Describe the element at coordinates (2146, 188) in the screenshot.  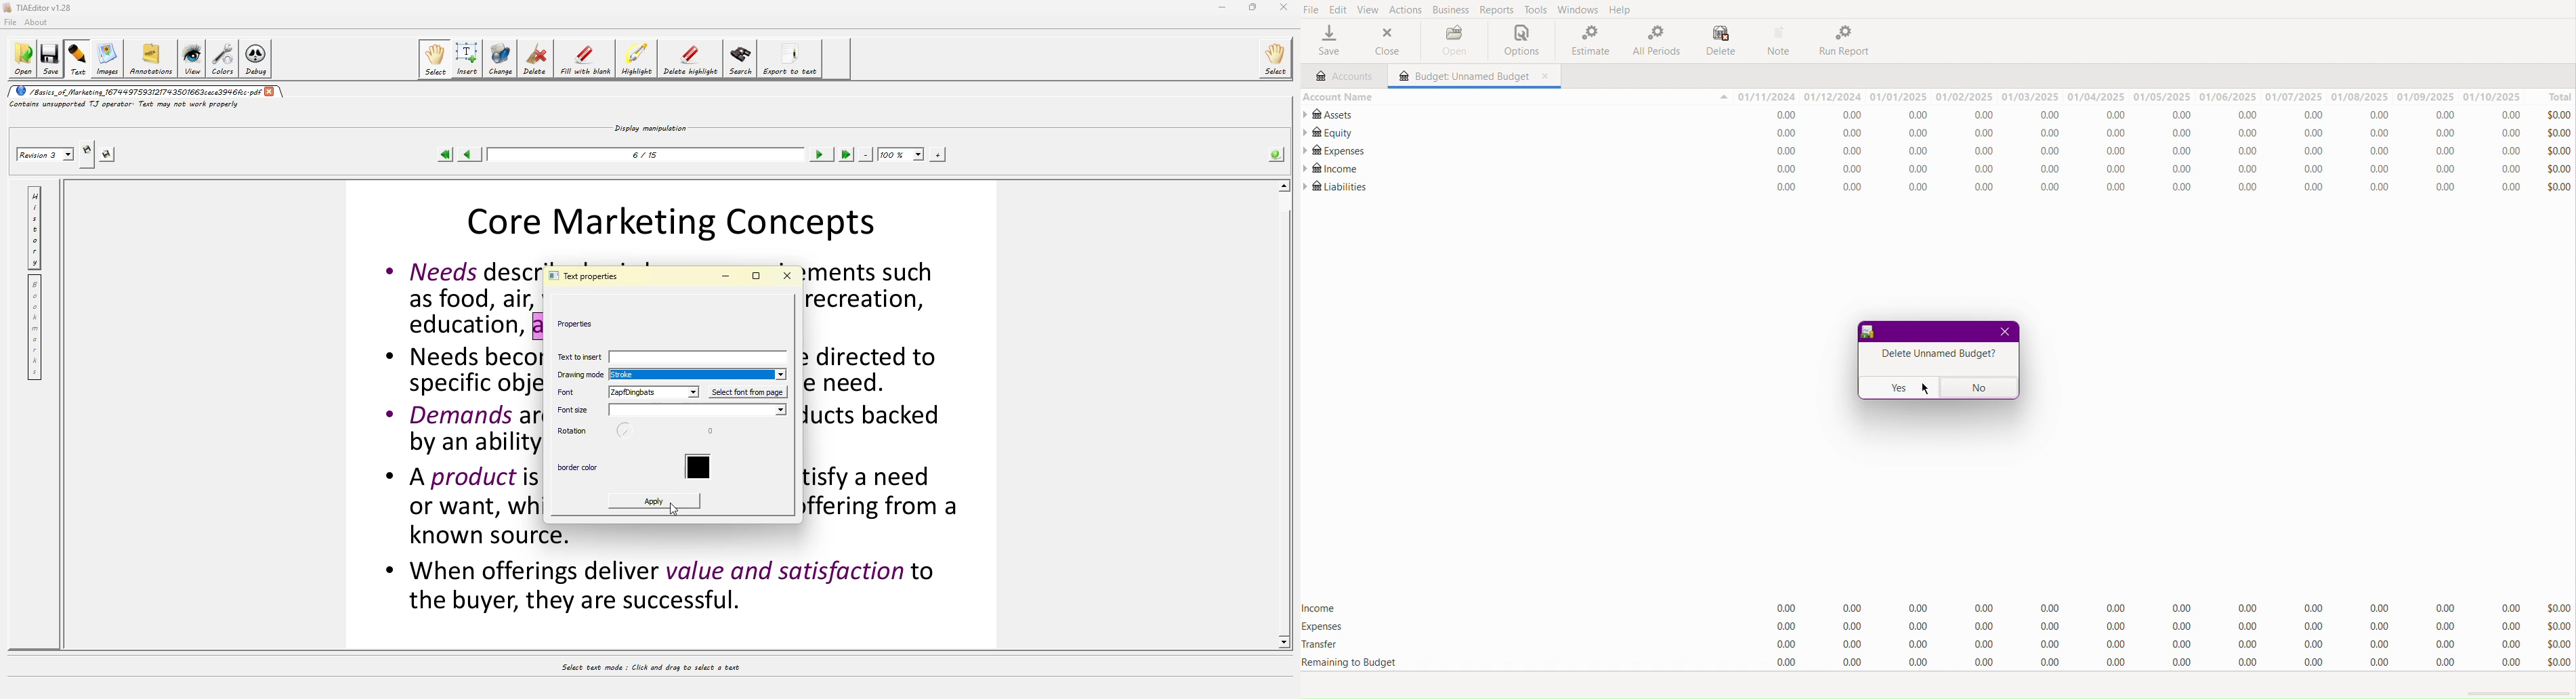
I see `Liabilities Values` at that location.